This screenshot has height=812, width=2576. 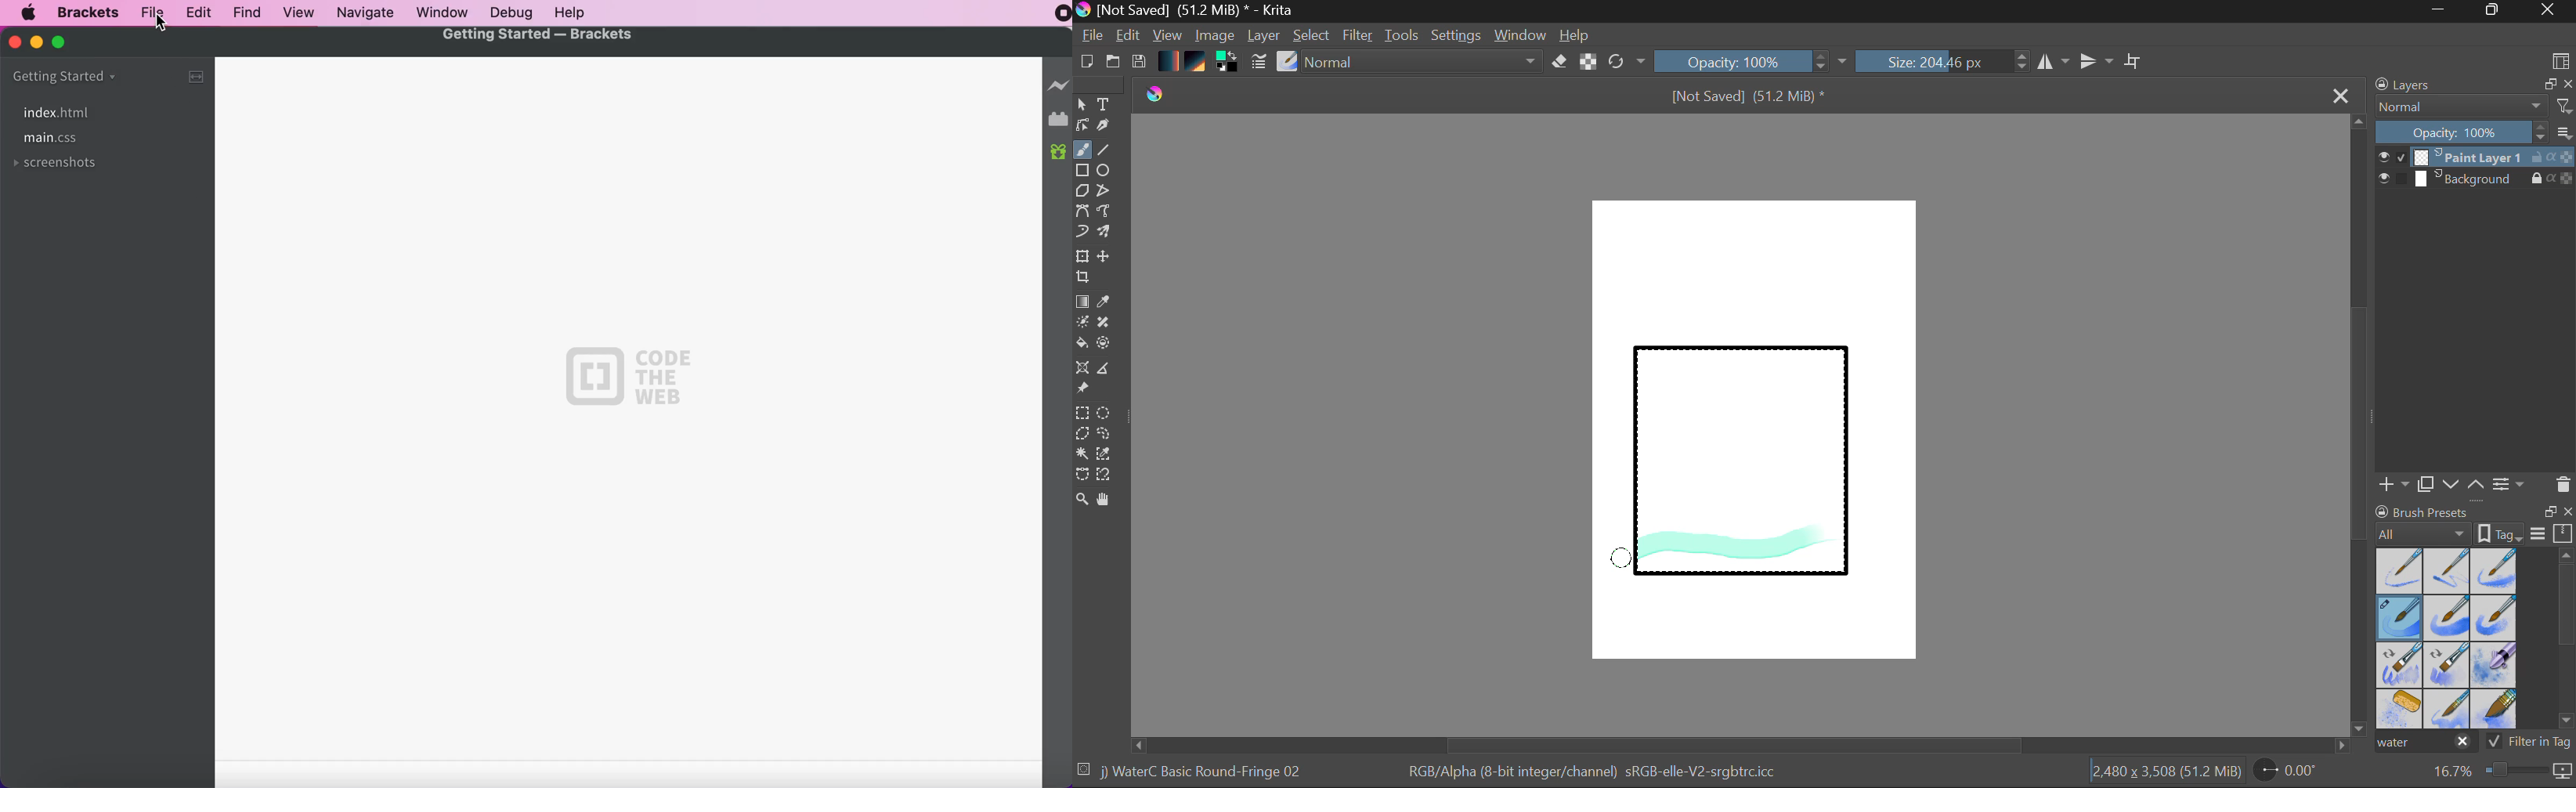 I want to click on Eraser, so click(x=1560, y=62).